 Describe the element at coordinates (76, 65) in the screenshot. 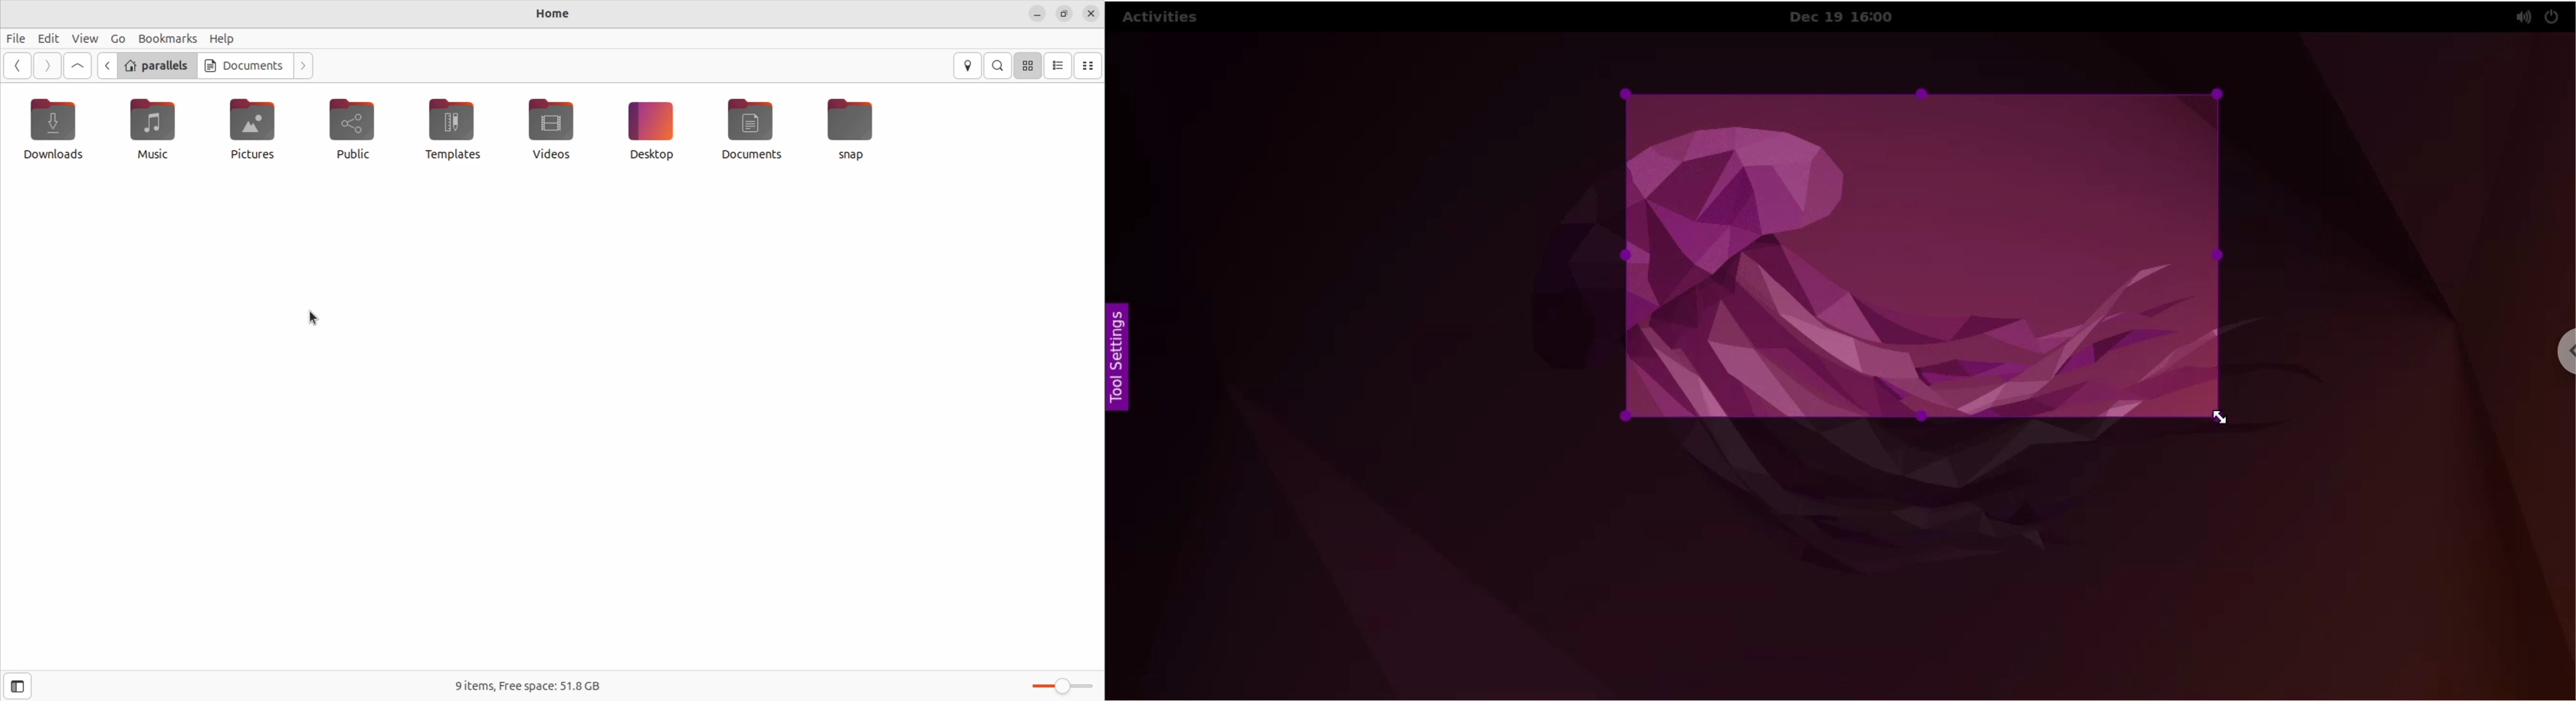

I see `Goto first file` at that location.